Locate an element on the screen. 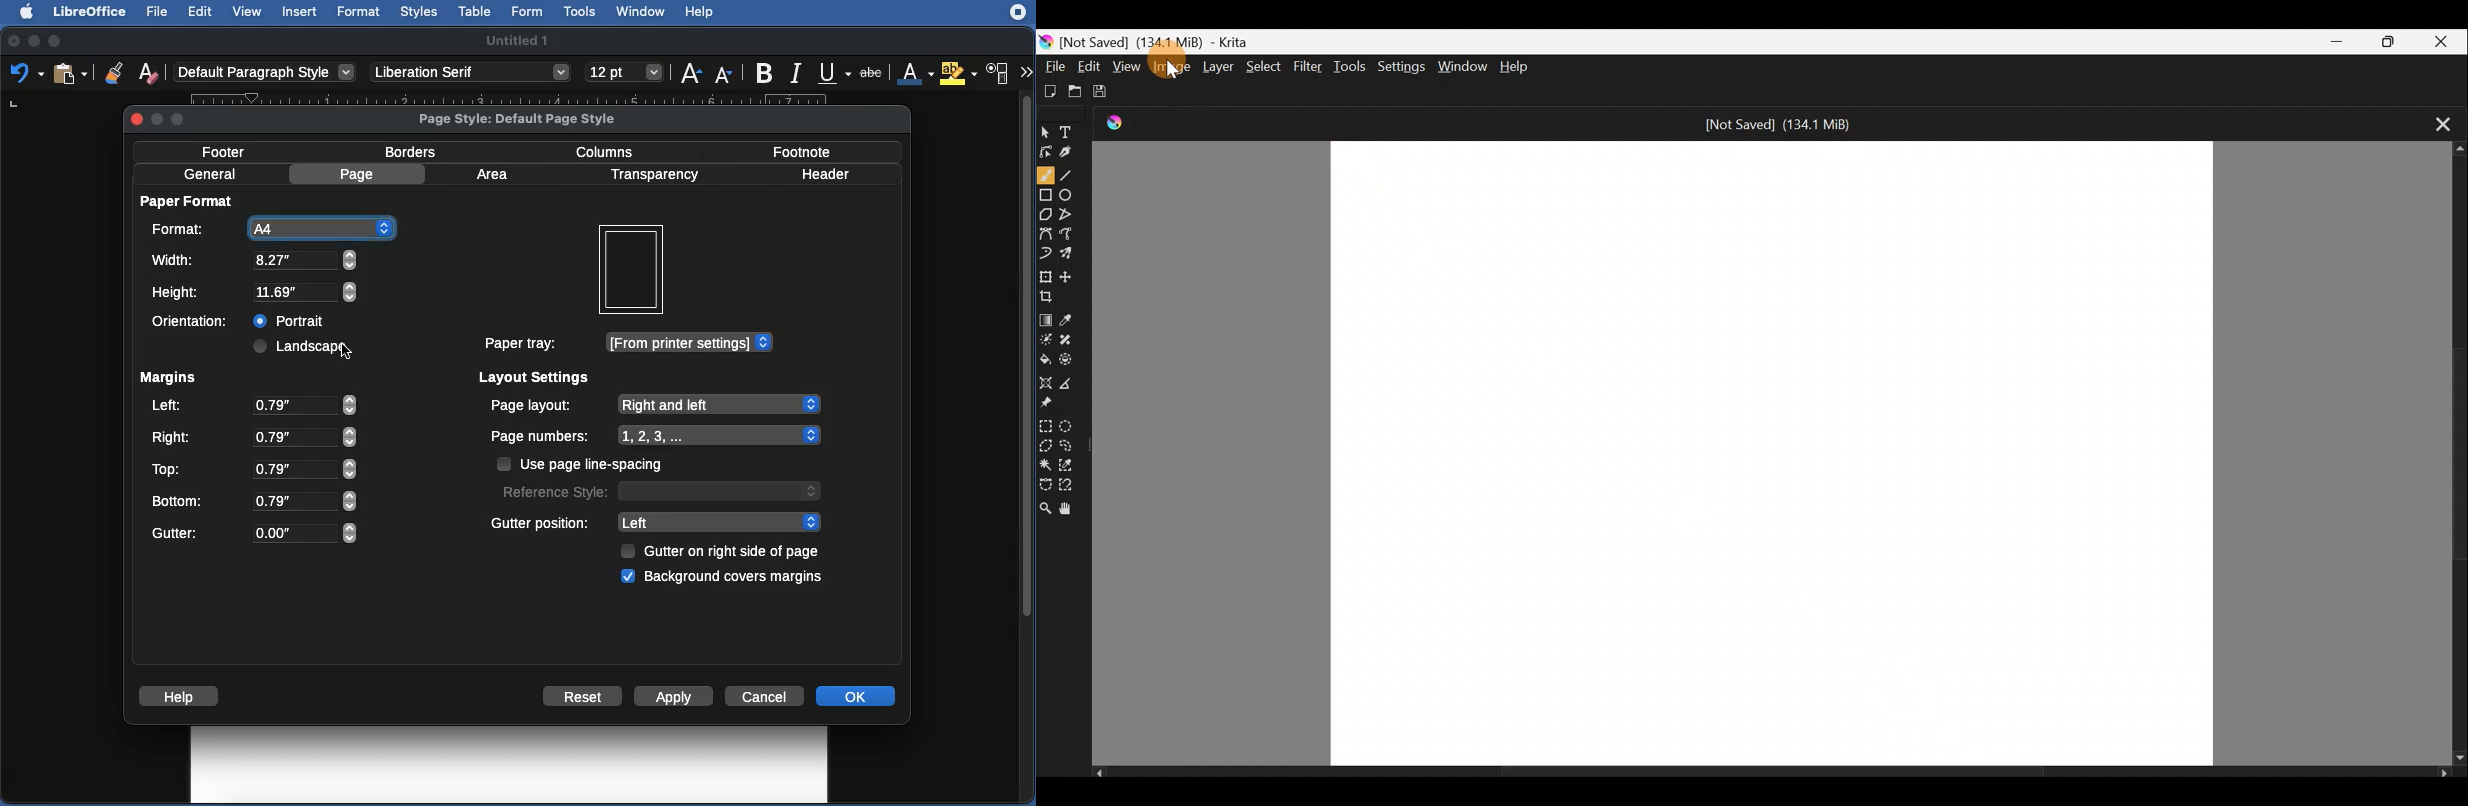 Image resolution: width=2492 pixels, height=812 pixels. Edit is located at coordinates (1090, 66).